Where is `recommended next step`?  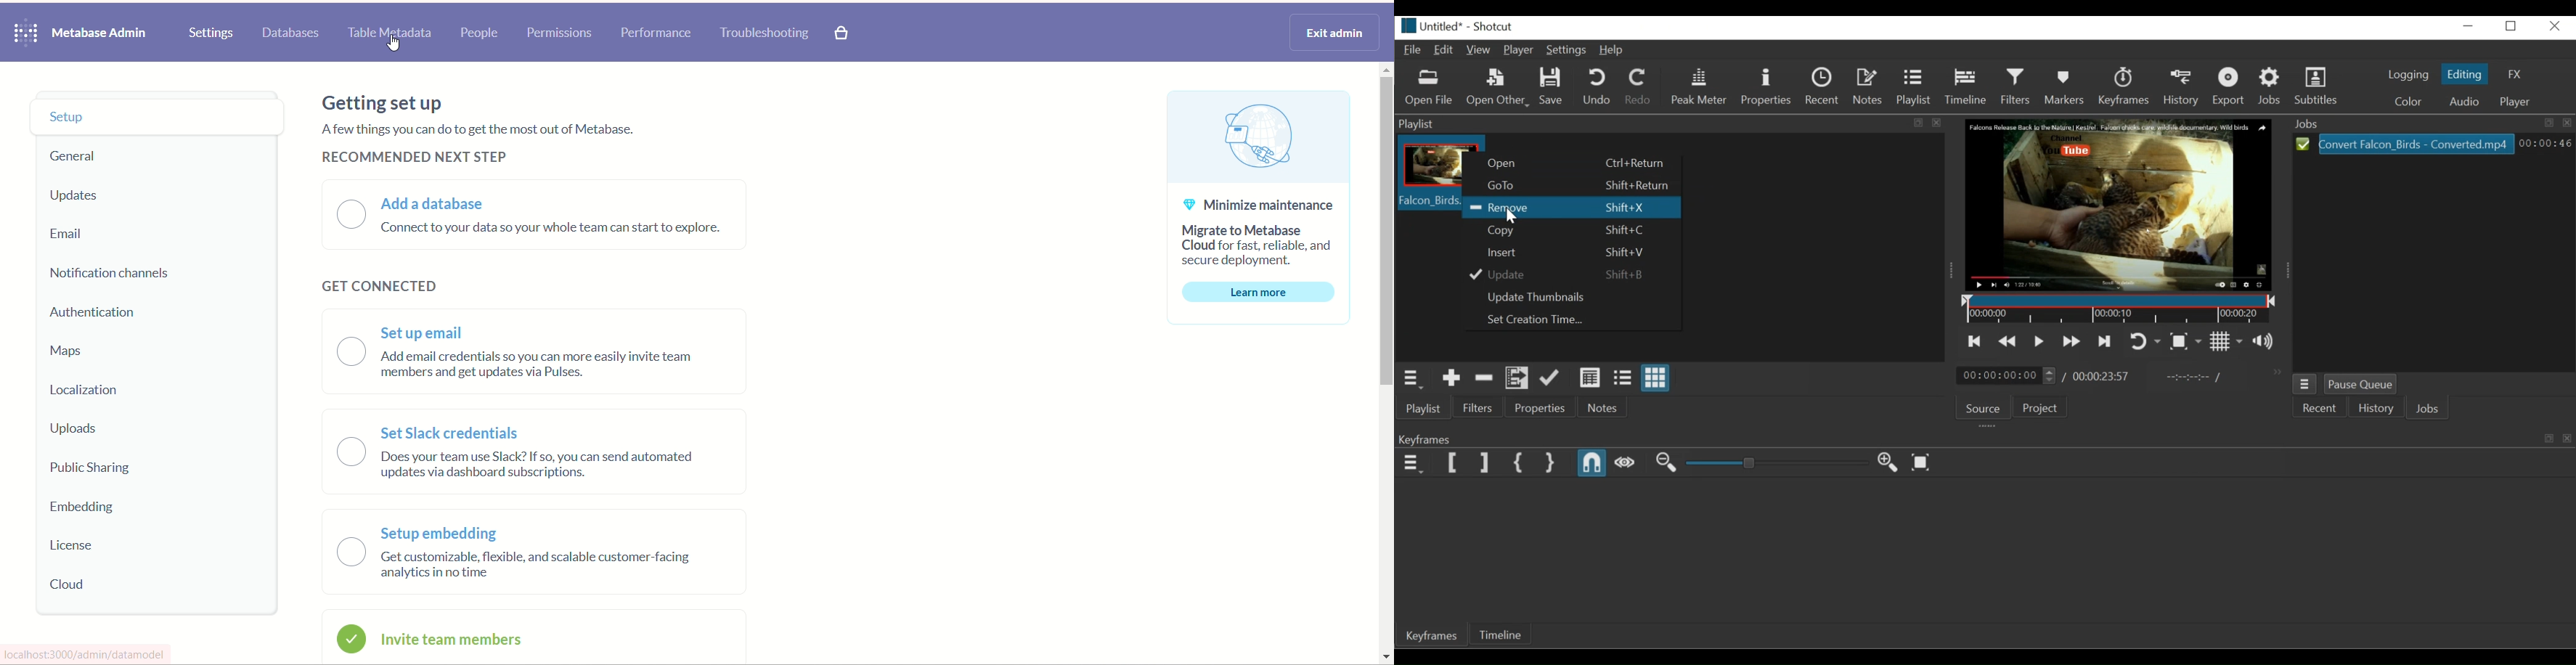 recommended next step is located at coordinates (415, 161).